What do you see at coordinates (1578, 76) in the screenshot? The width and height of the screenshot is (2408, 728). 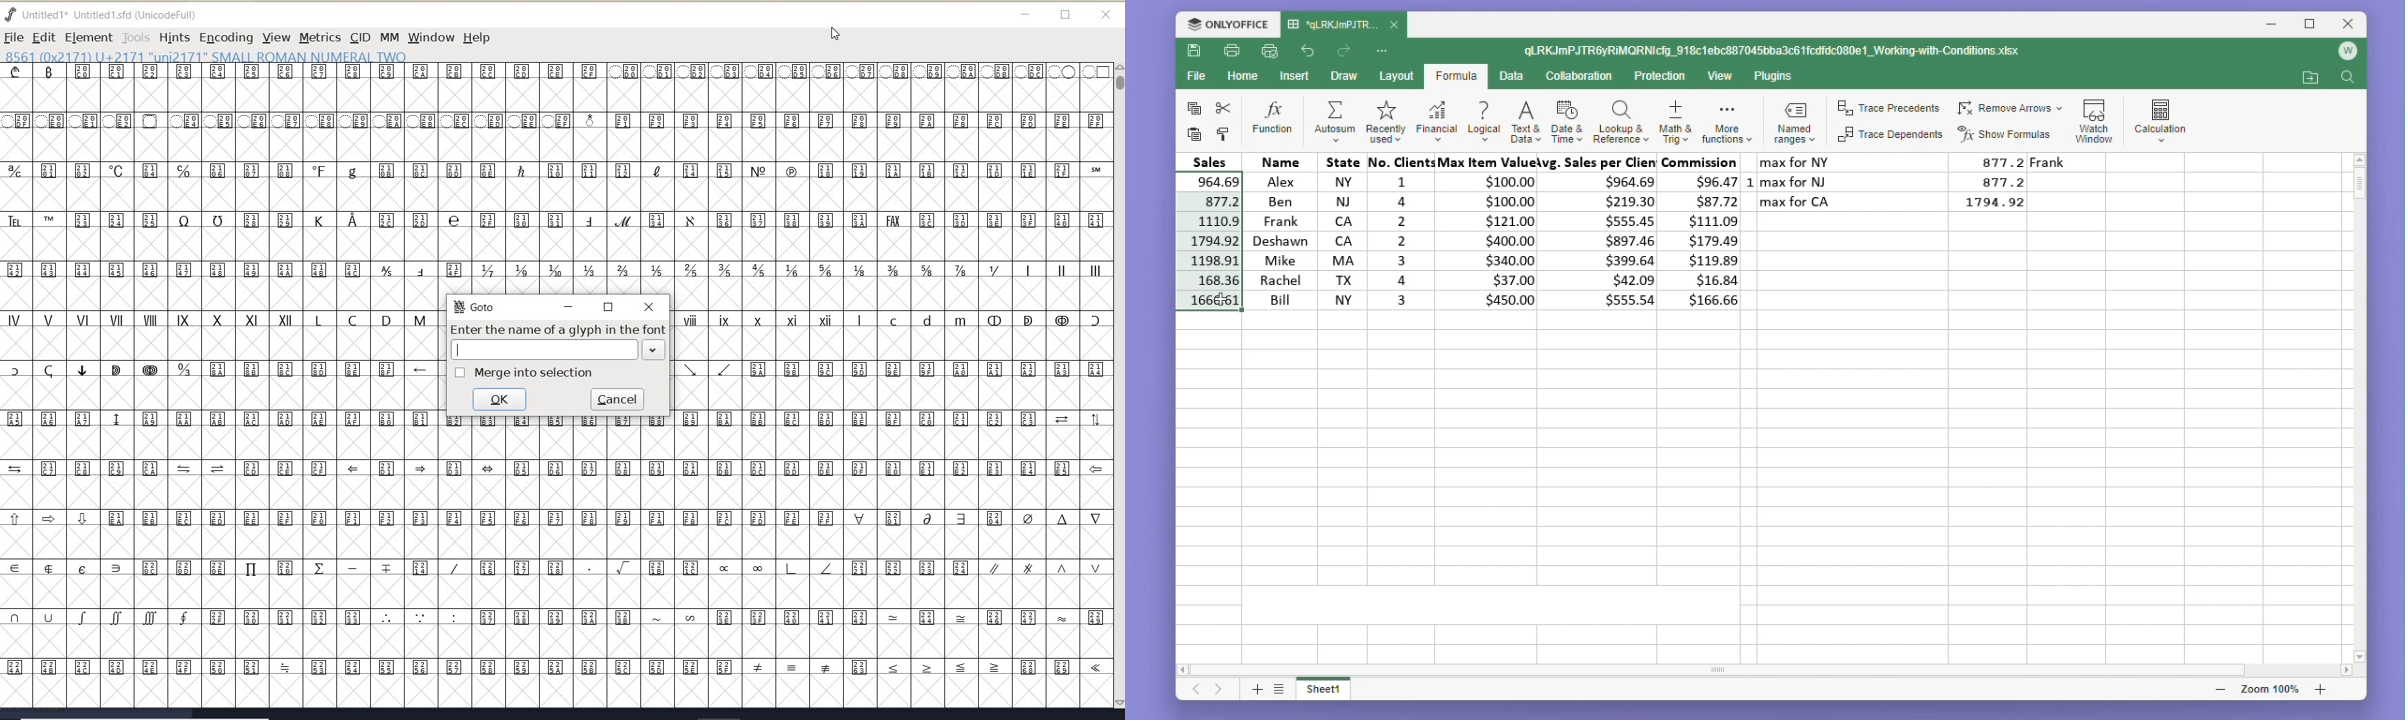 I see `Collaboration` at bounding box center [1578, 76].